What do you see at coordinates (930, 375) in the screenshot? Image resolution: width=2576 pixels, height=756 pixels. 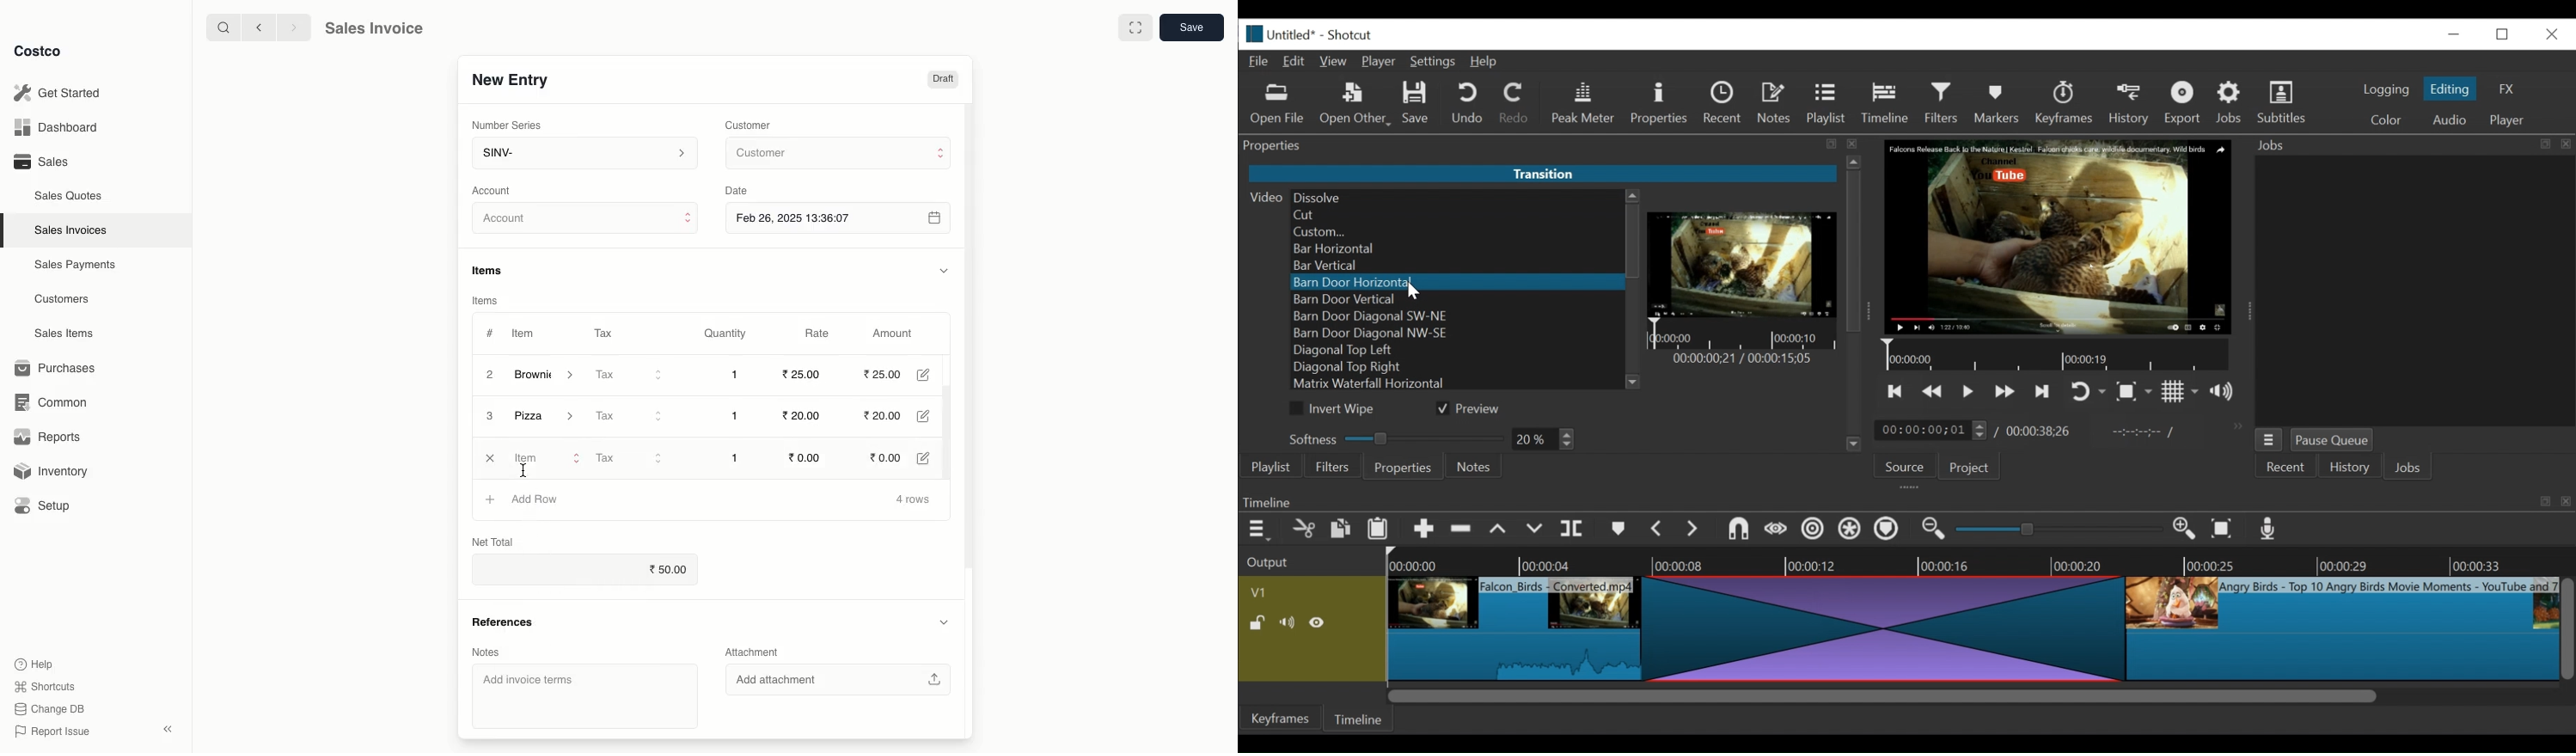 I see `Edit` at bounding box center [930, 375].